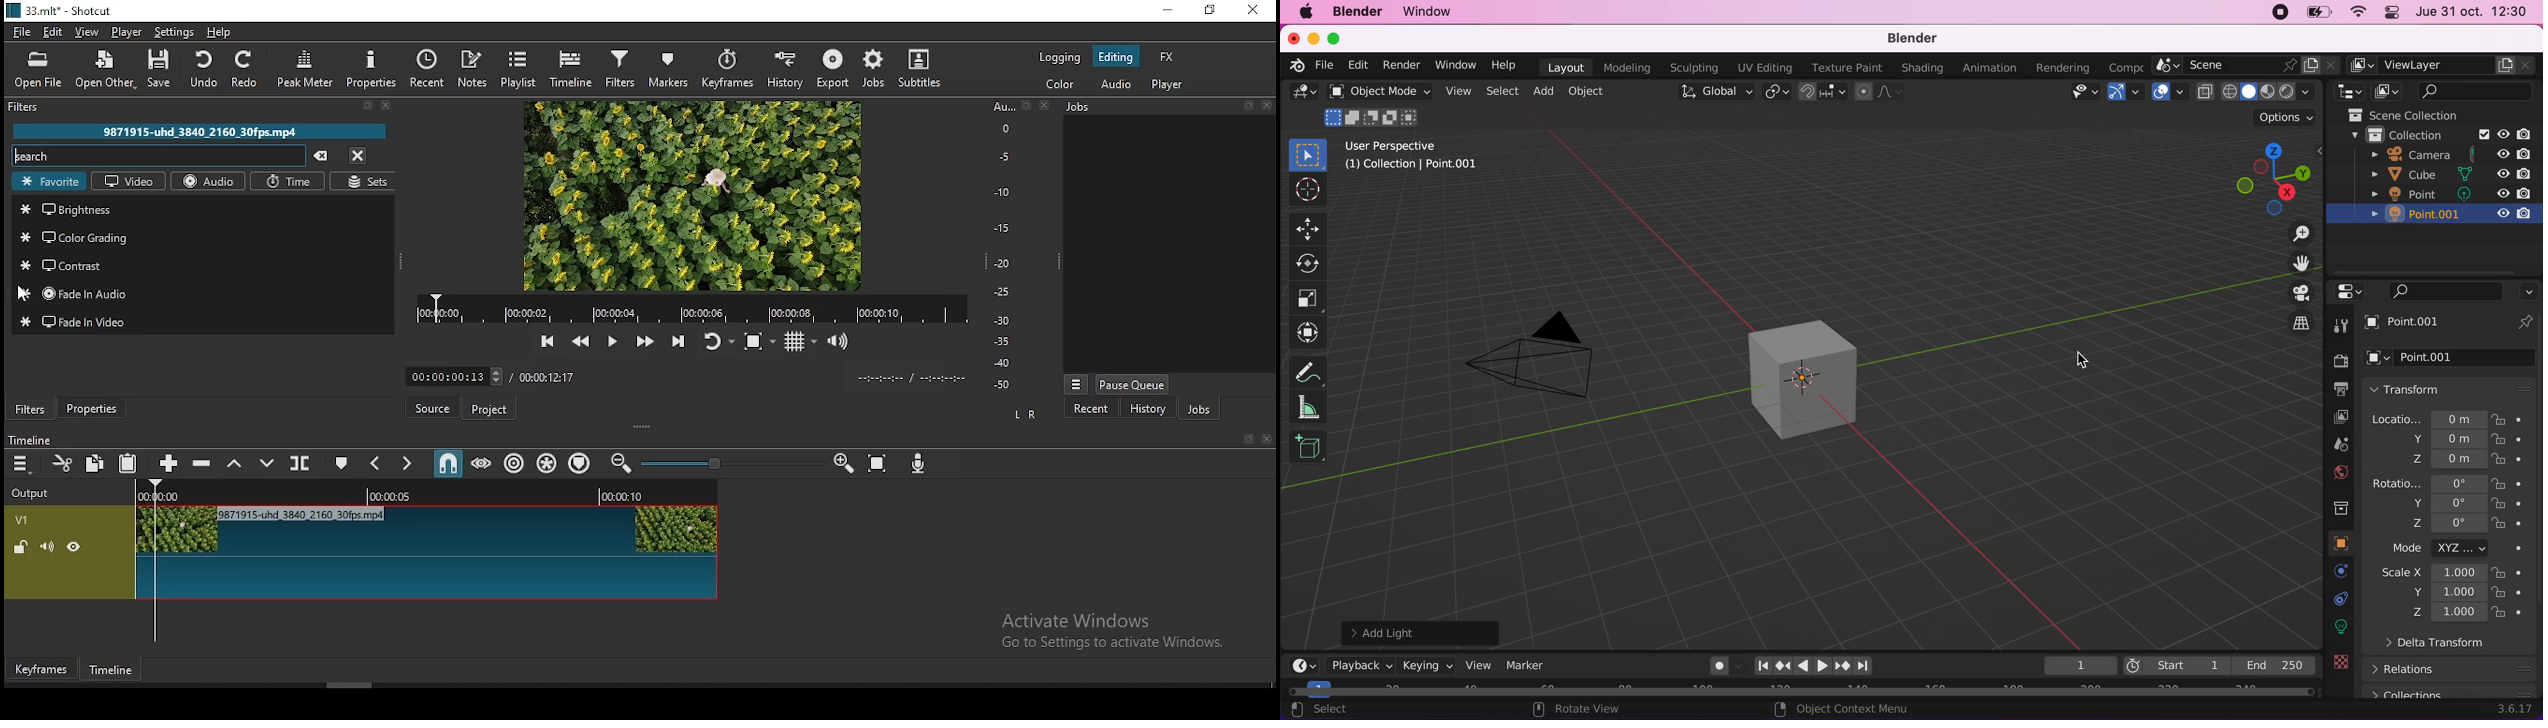 Image resolution: width=2548 pixels, height=728 pixels. Describe the element at coordinates (2443, 460) in the screenshot. I see `z 0m` at that location.